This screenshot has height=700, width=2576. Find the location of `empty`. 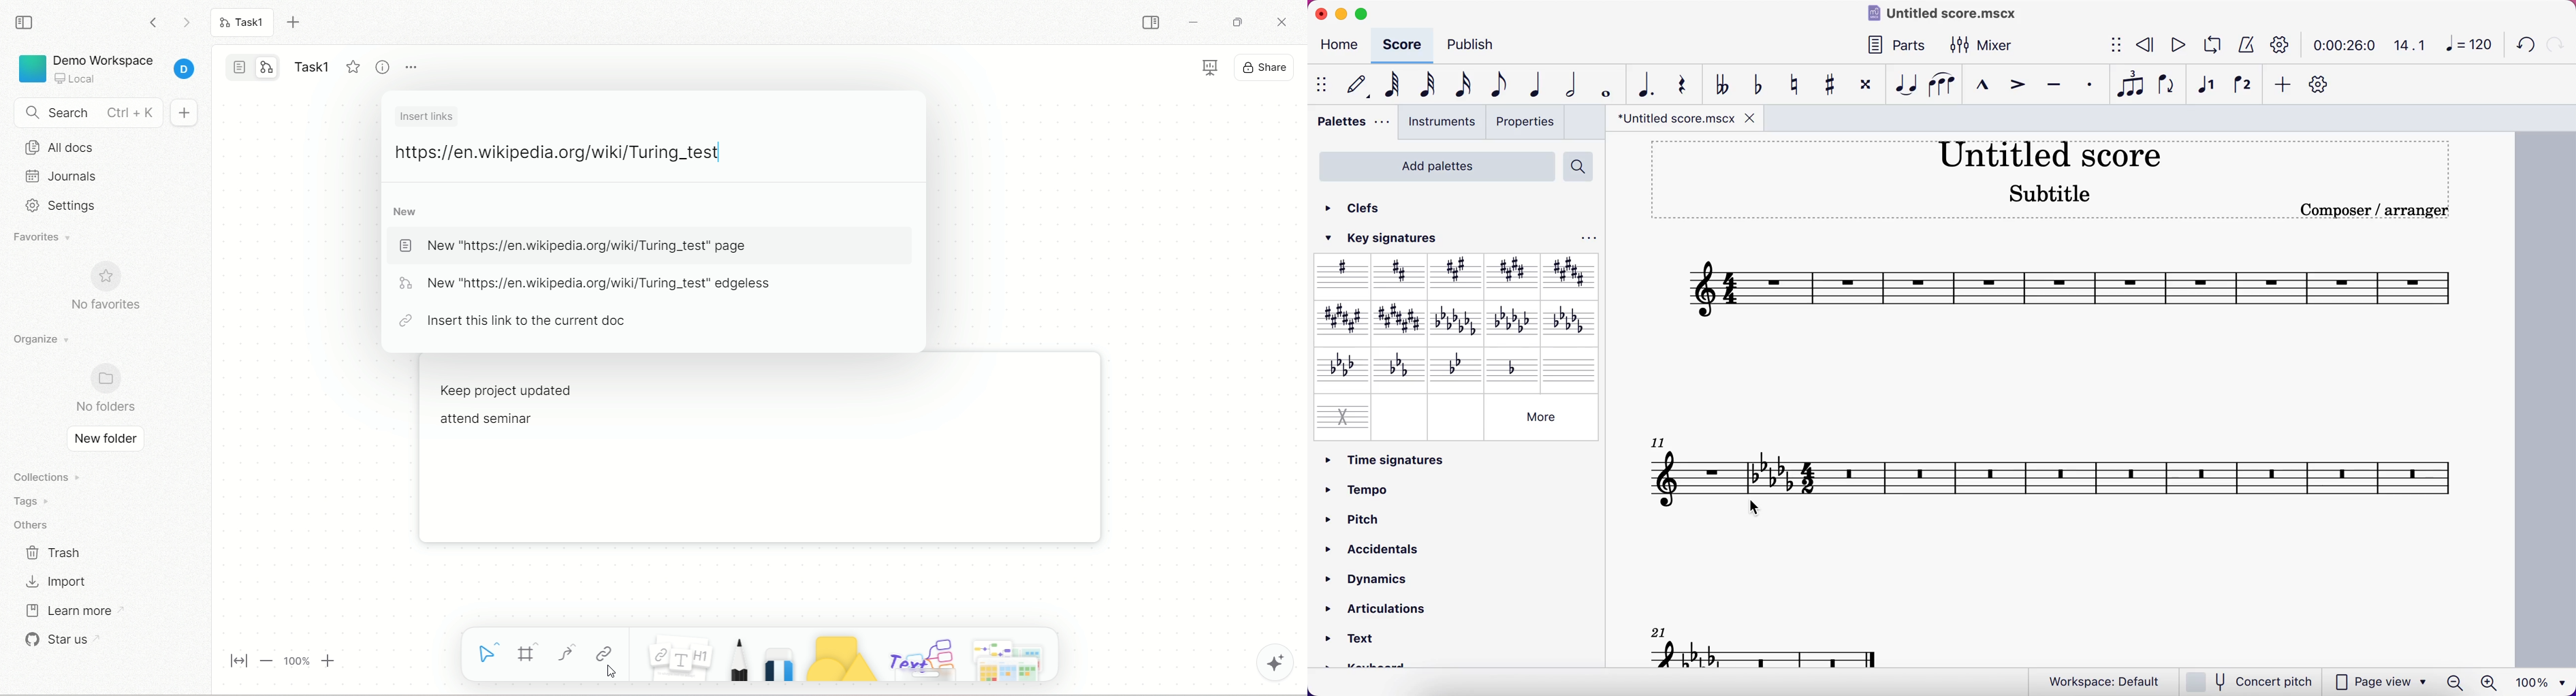

empty is located at coordinates (1401, 415).